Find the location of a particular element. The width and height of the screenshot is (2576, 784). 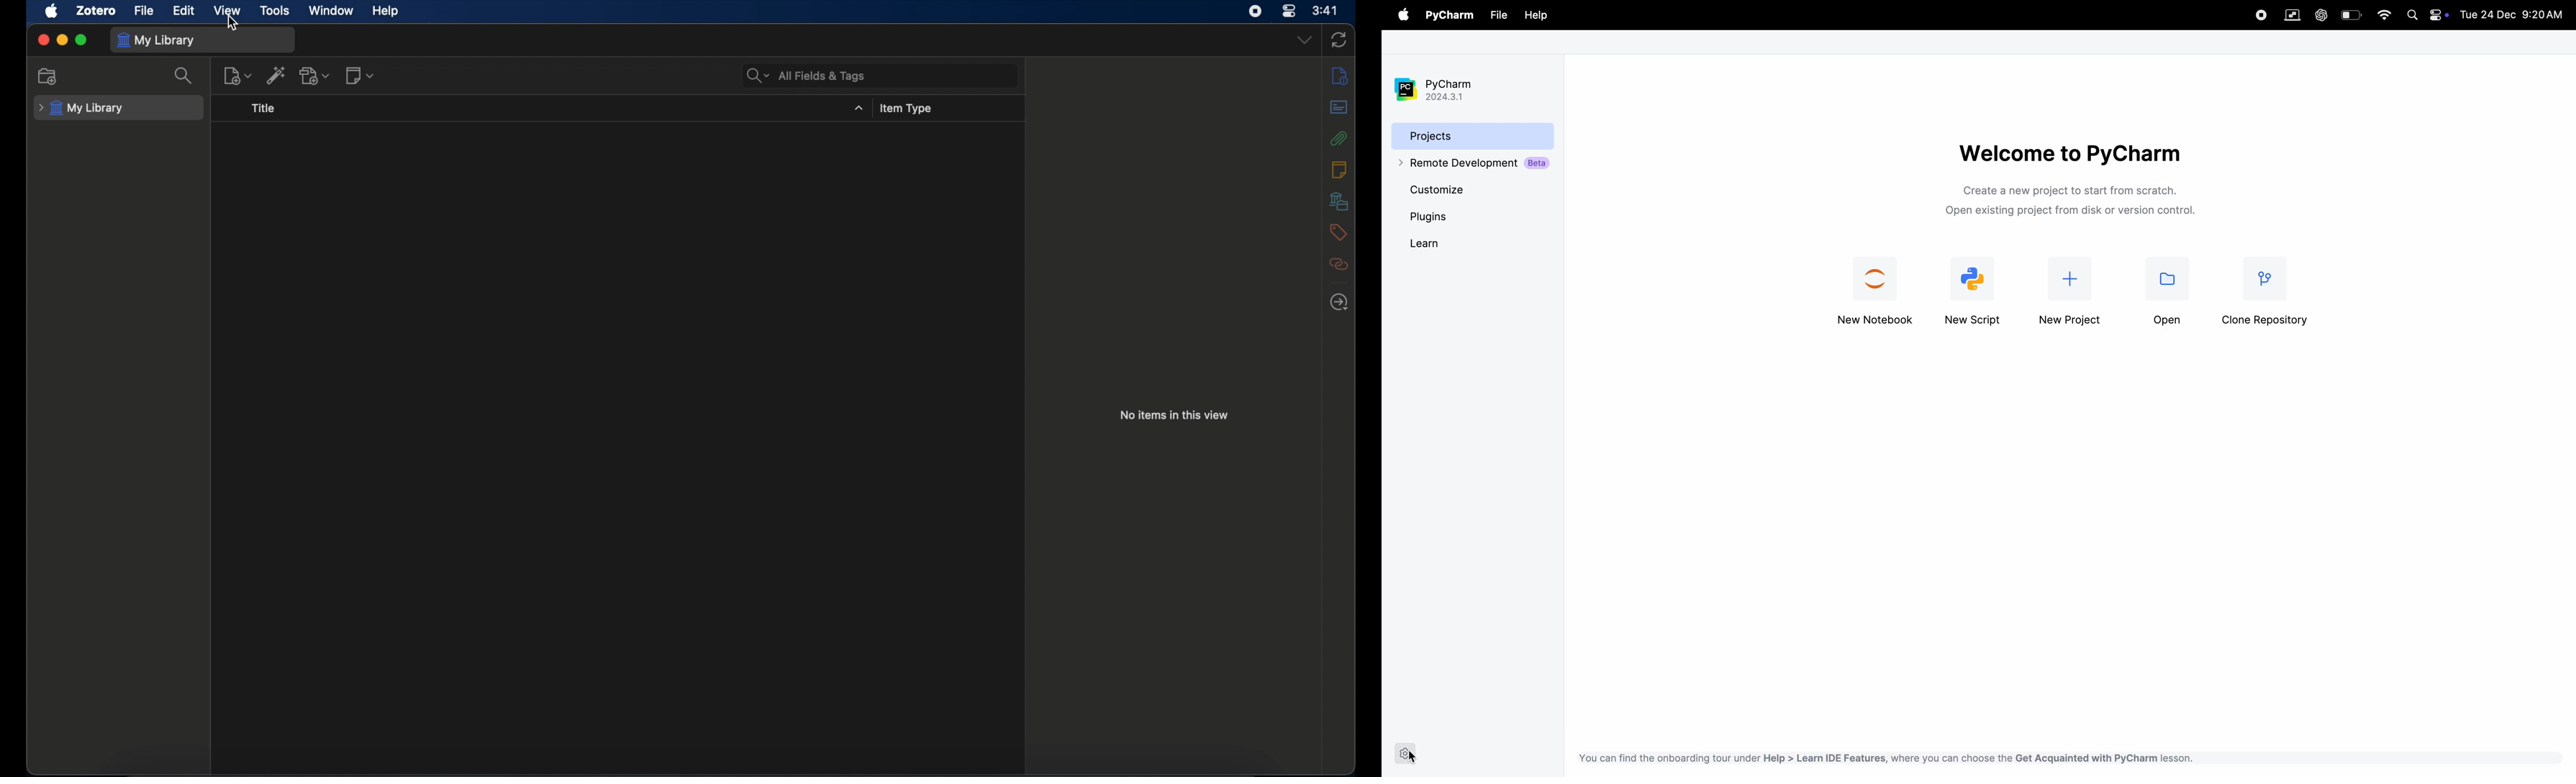

pycharm version is located at coordinates (1442, 90).